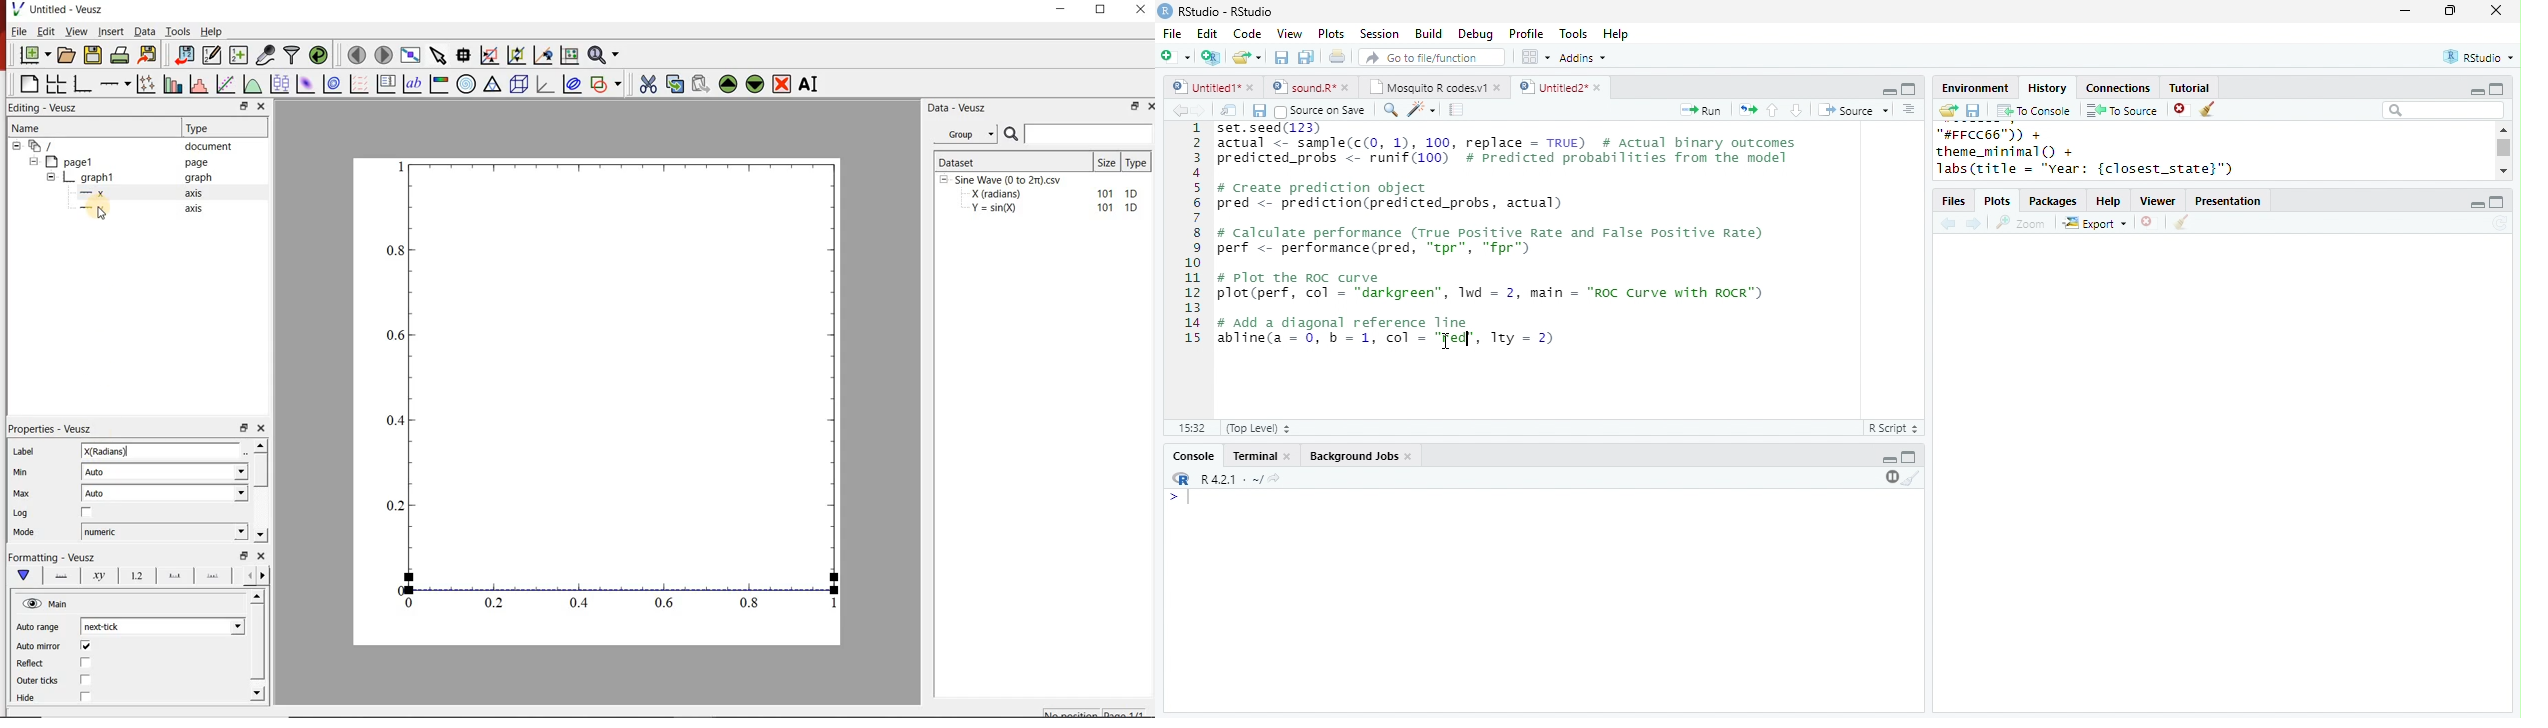 The height and width of the screenshot is (728, 2548). I want to click on close, so click(1411, 457).